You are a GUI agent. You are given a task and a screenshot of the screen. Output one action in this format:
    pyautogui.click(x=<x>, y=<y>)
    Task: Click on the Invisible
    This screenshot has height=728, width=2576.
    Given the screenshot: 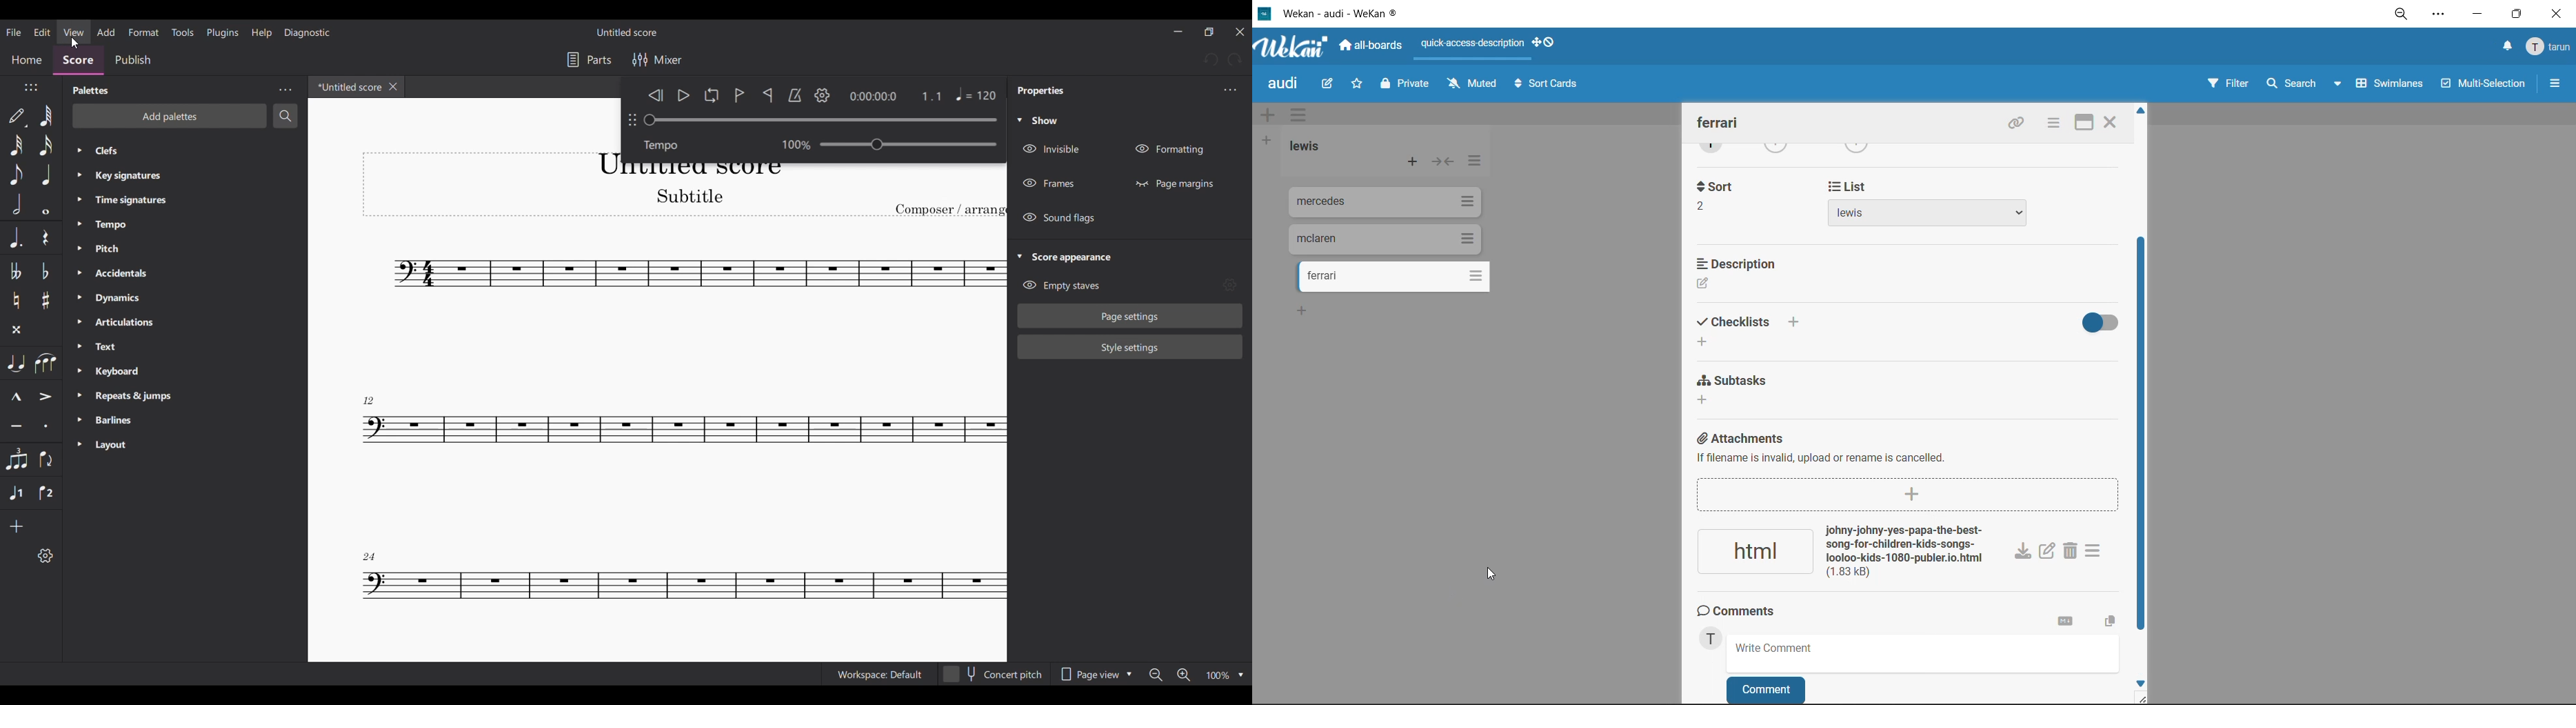 What is the action you would take?
    pyautogui.click(x=1055, y=149)
    